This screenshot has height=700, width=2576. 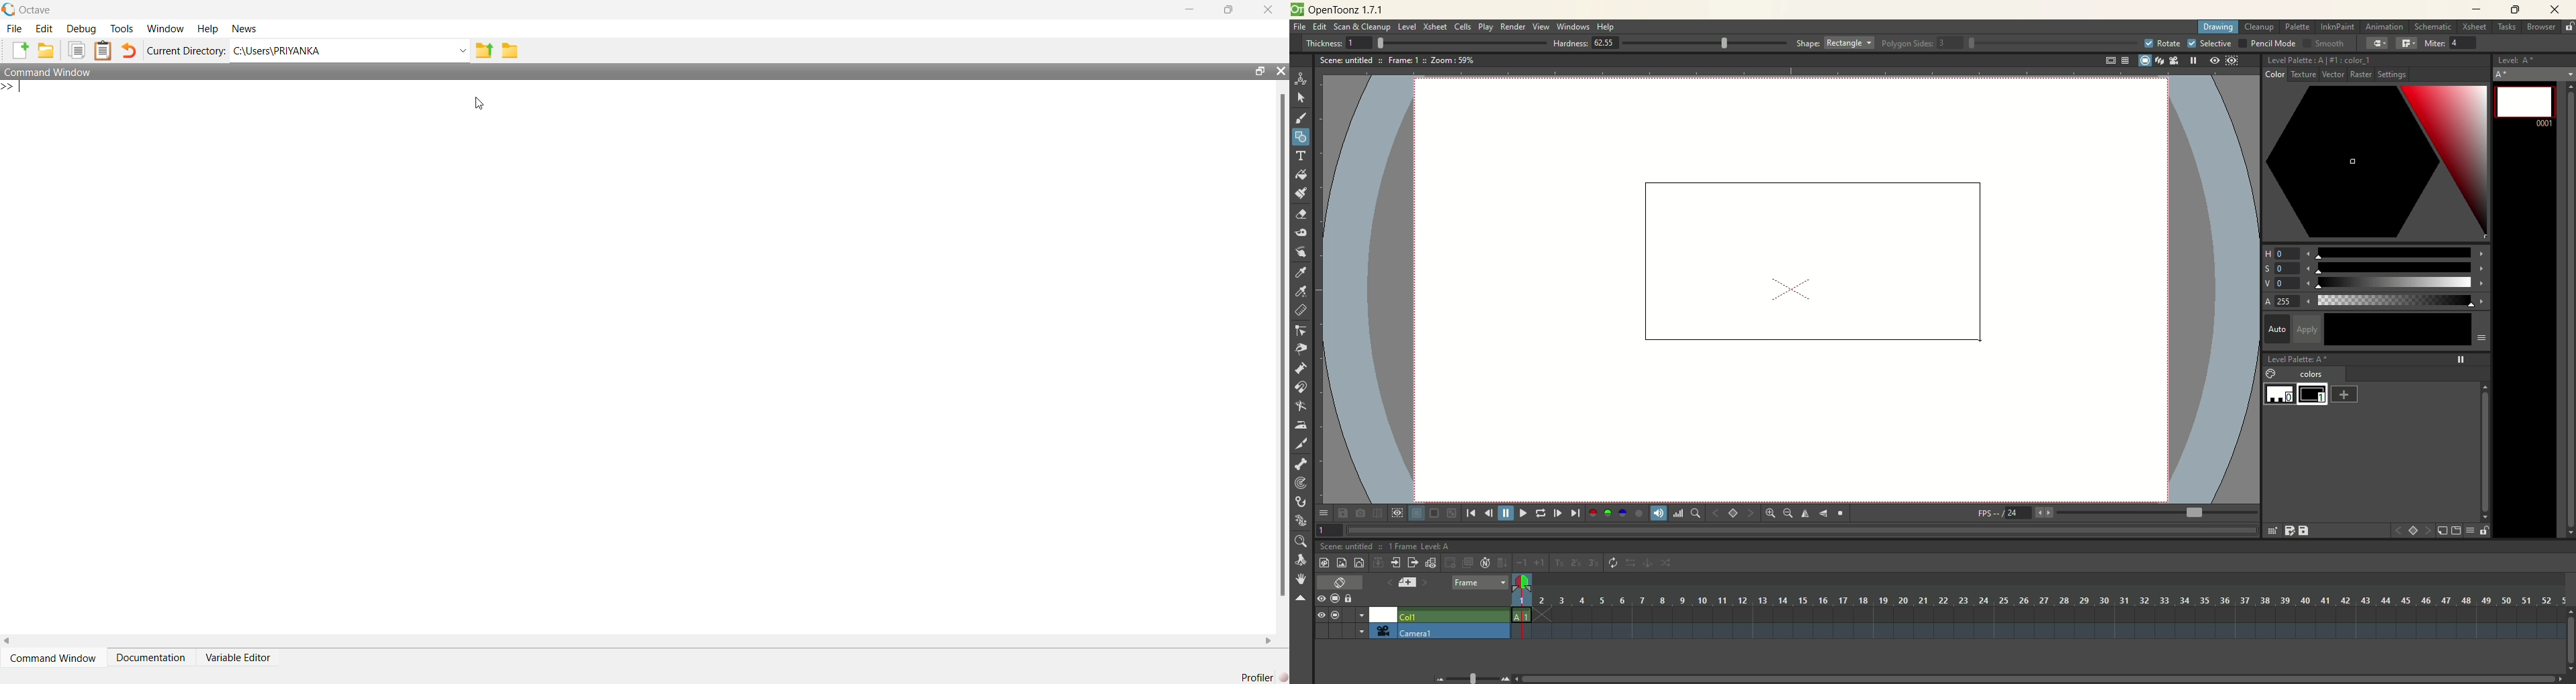 I want to click on bender, so click(x=1300, y=408).